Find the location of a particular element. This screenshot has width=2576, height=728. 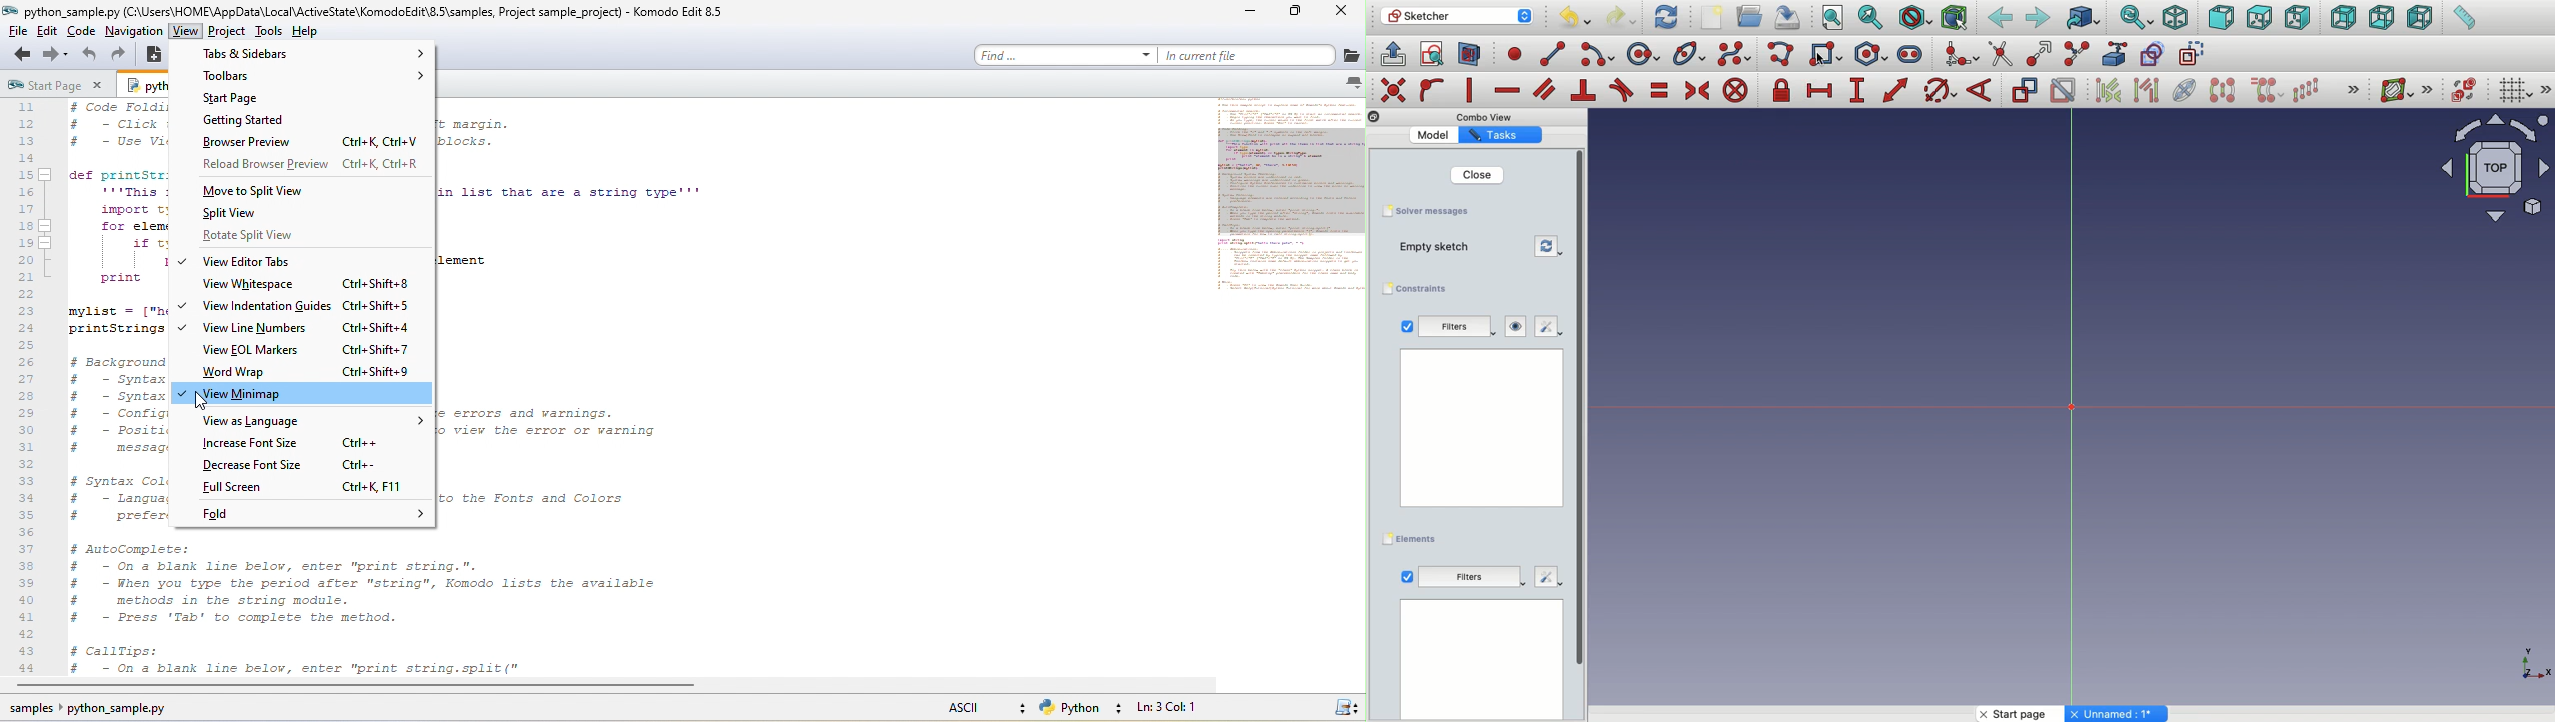

view is located at coordinates (187, 35).